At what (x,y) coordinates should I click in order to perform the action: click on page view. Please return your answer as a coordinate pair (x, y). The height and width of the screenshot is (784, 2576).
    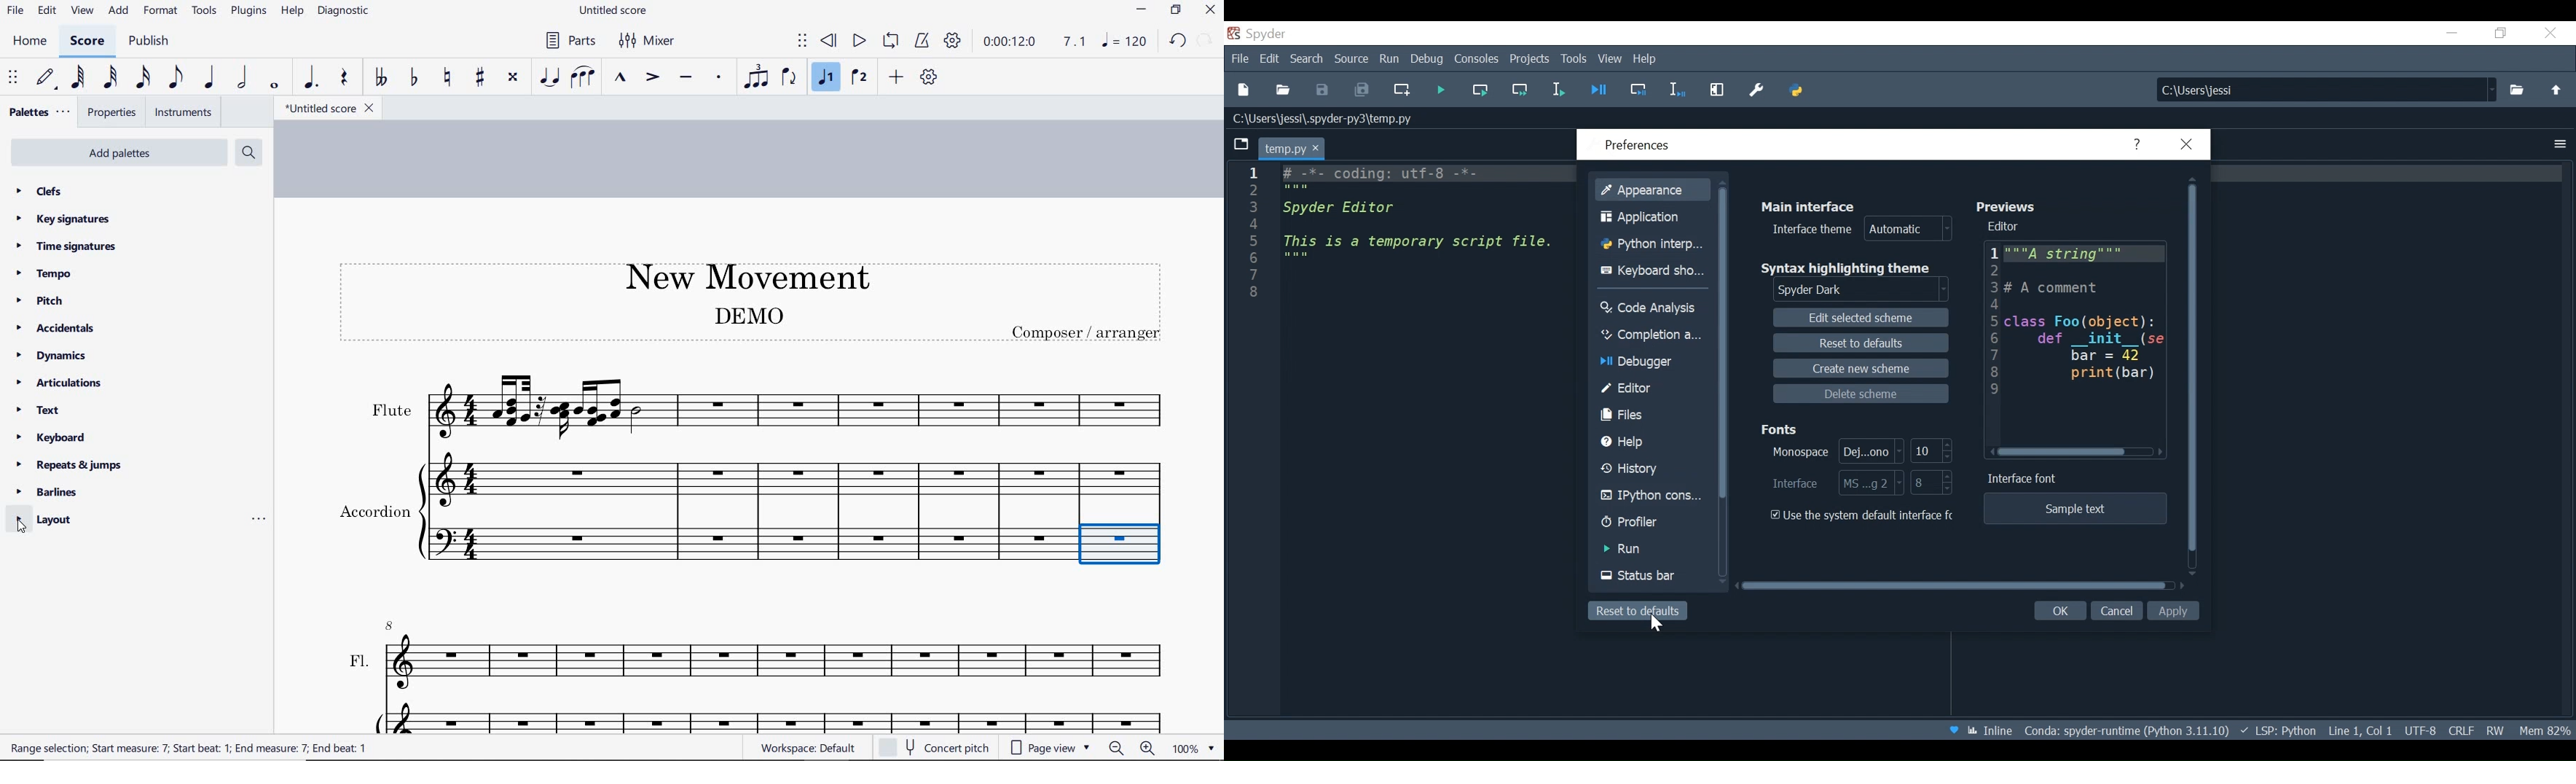
    Looking at the image, I should click on (1051, 748).